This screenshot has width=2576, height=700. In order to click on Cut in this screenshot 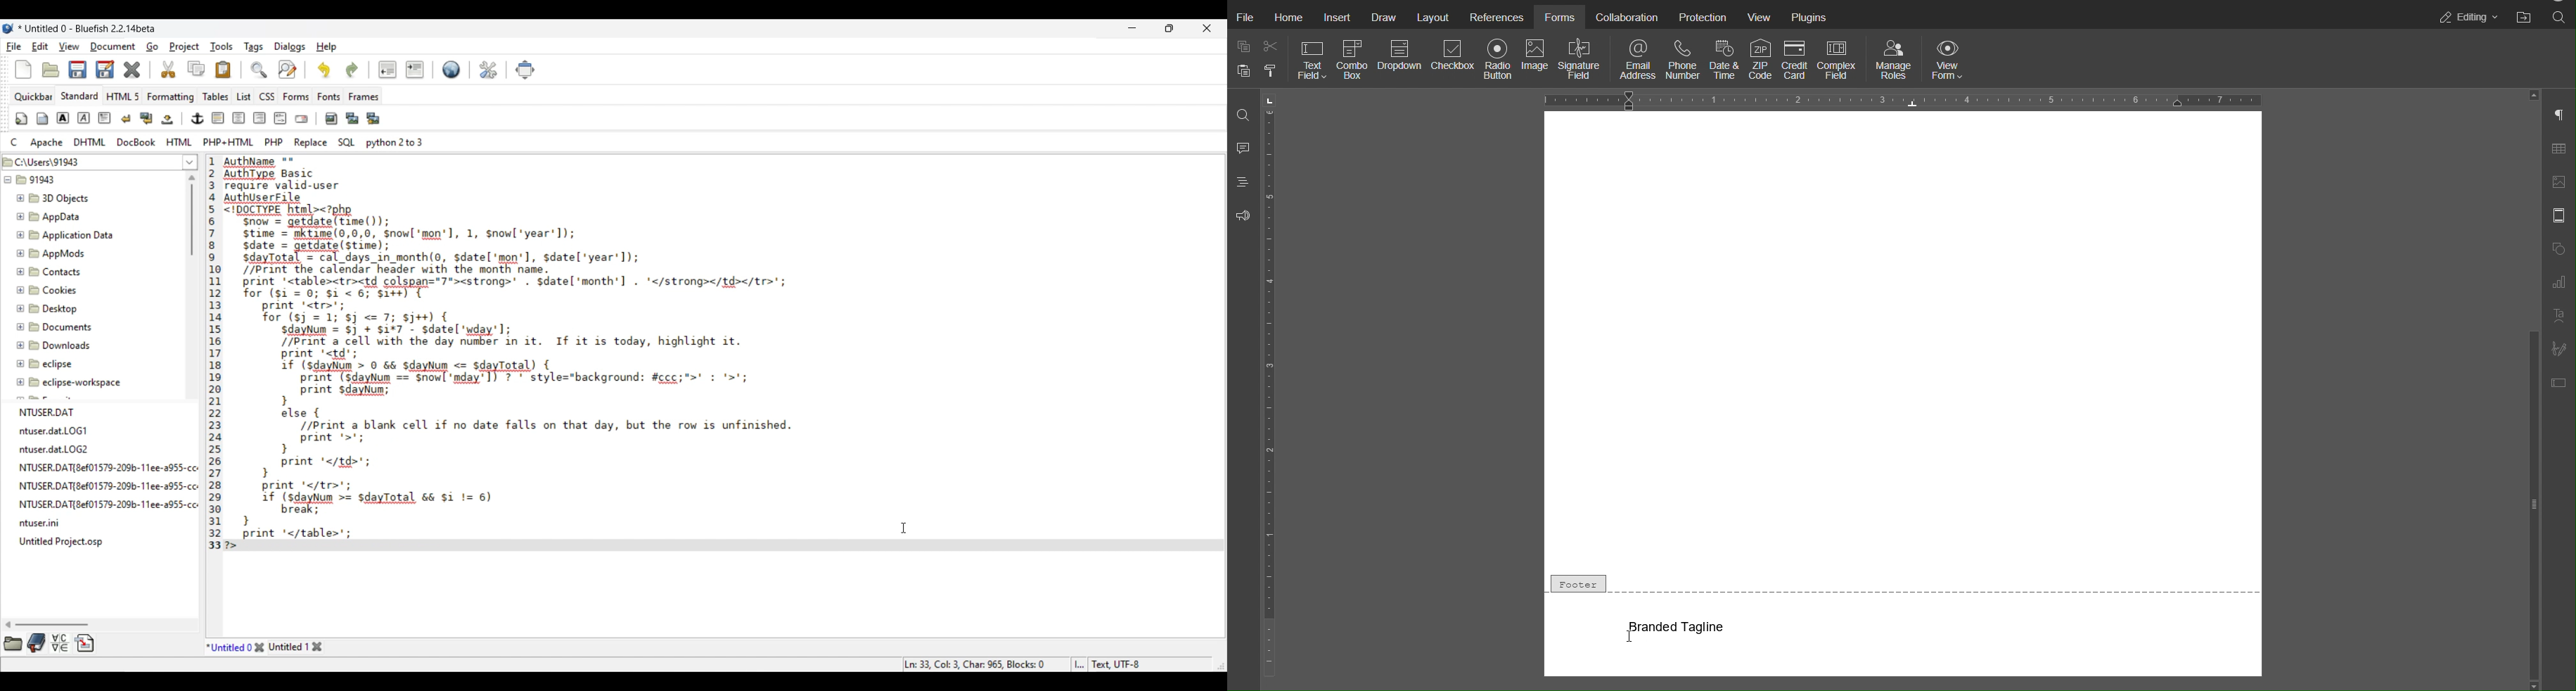, I will do `click(168, 69)`.